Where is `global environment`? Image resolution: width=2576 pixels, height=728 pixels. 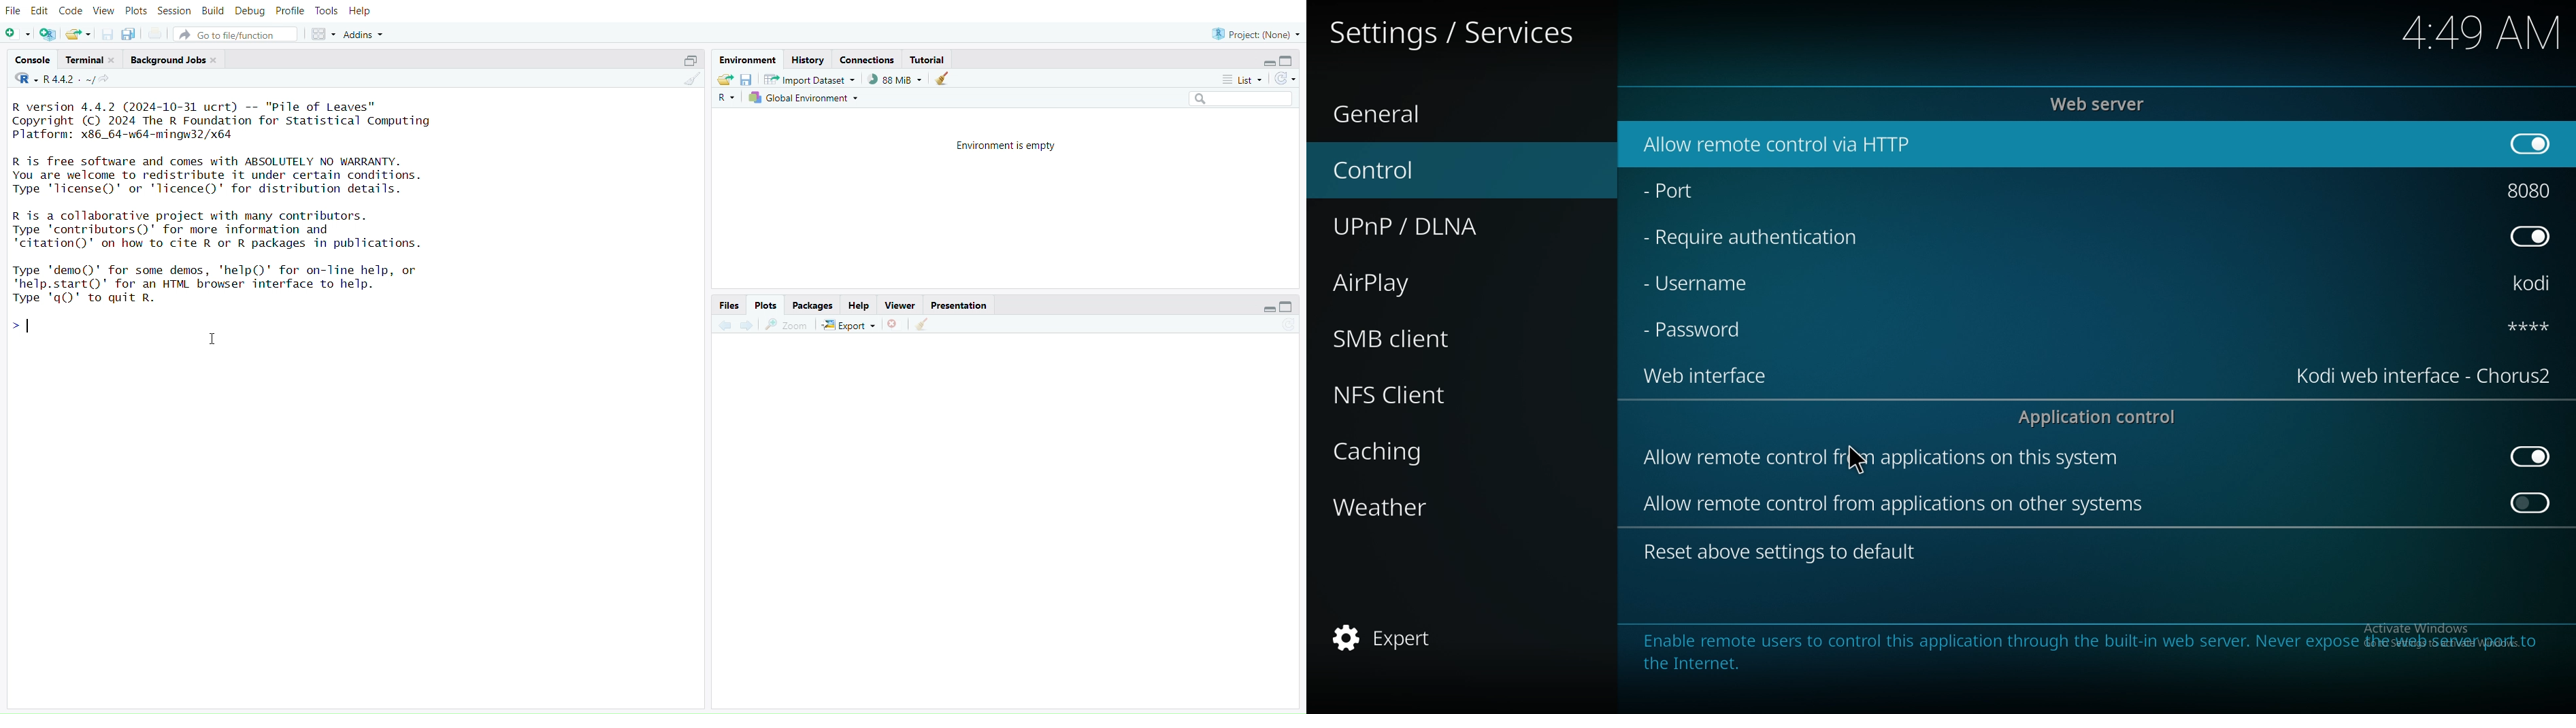
global environment is located at coordinates (806, 99).